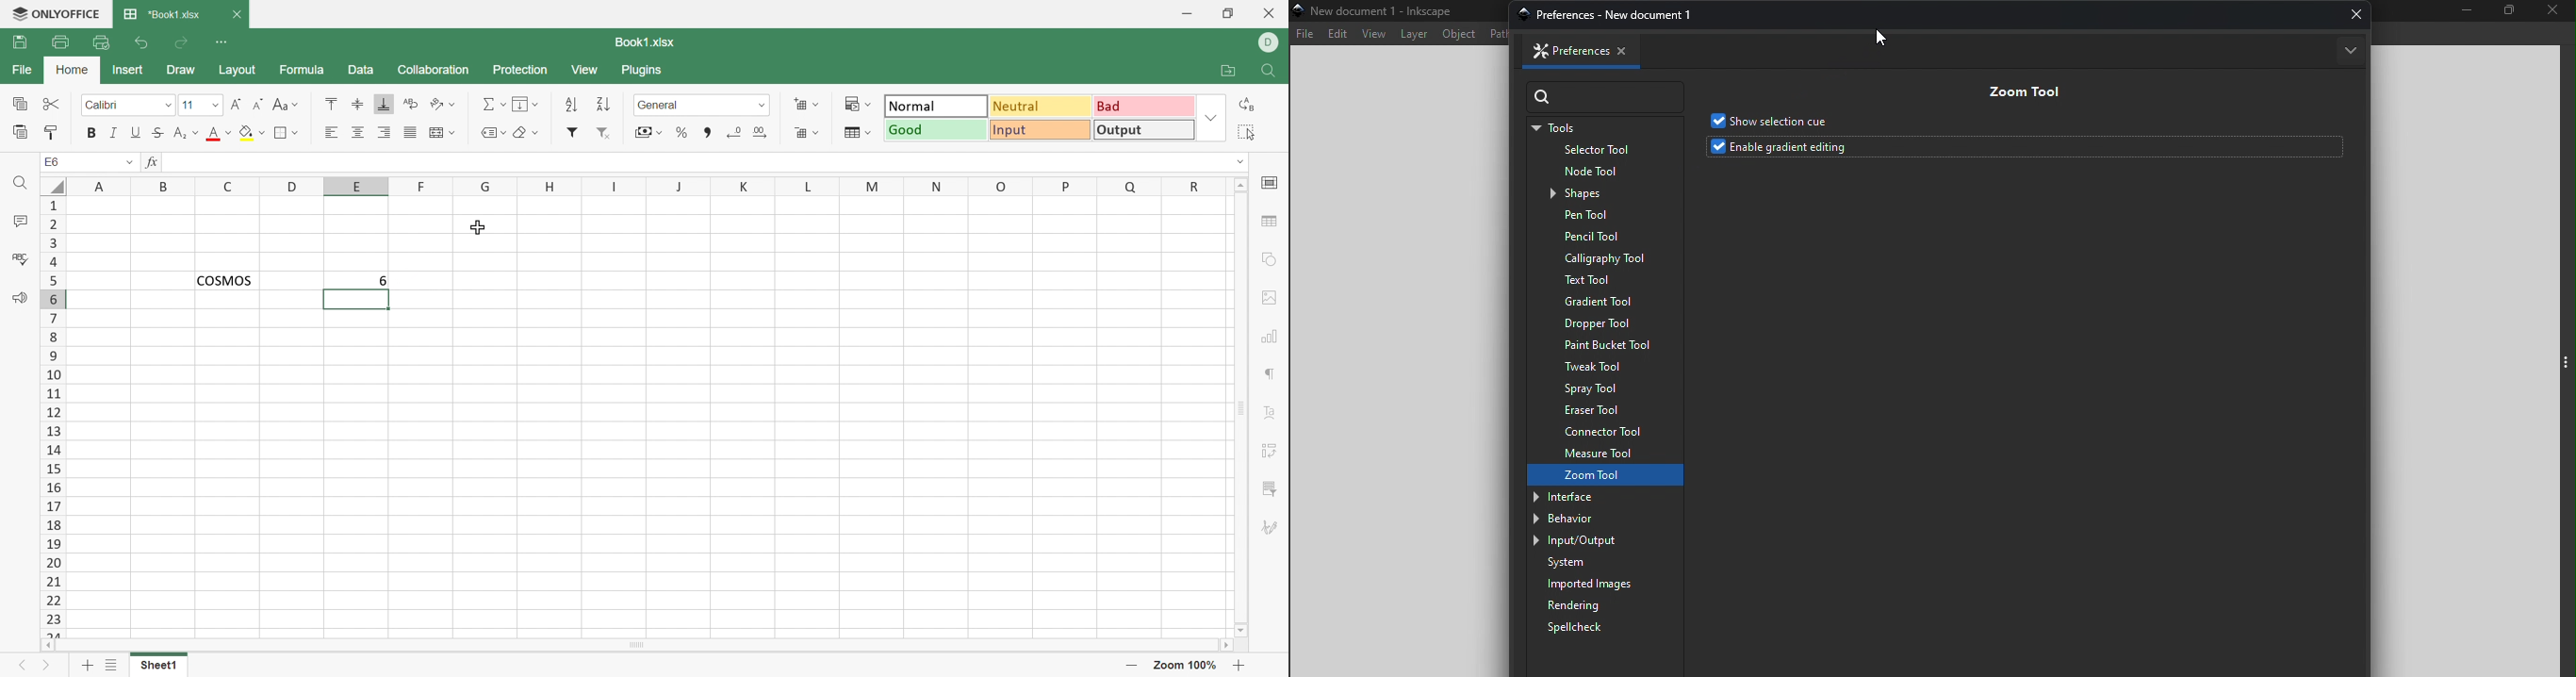 This screenshot has height=700, width=2576. What do you see at coordinates (377, 280) in the screenshot?
I see `6` at bounding box center [377, 280].